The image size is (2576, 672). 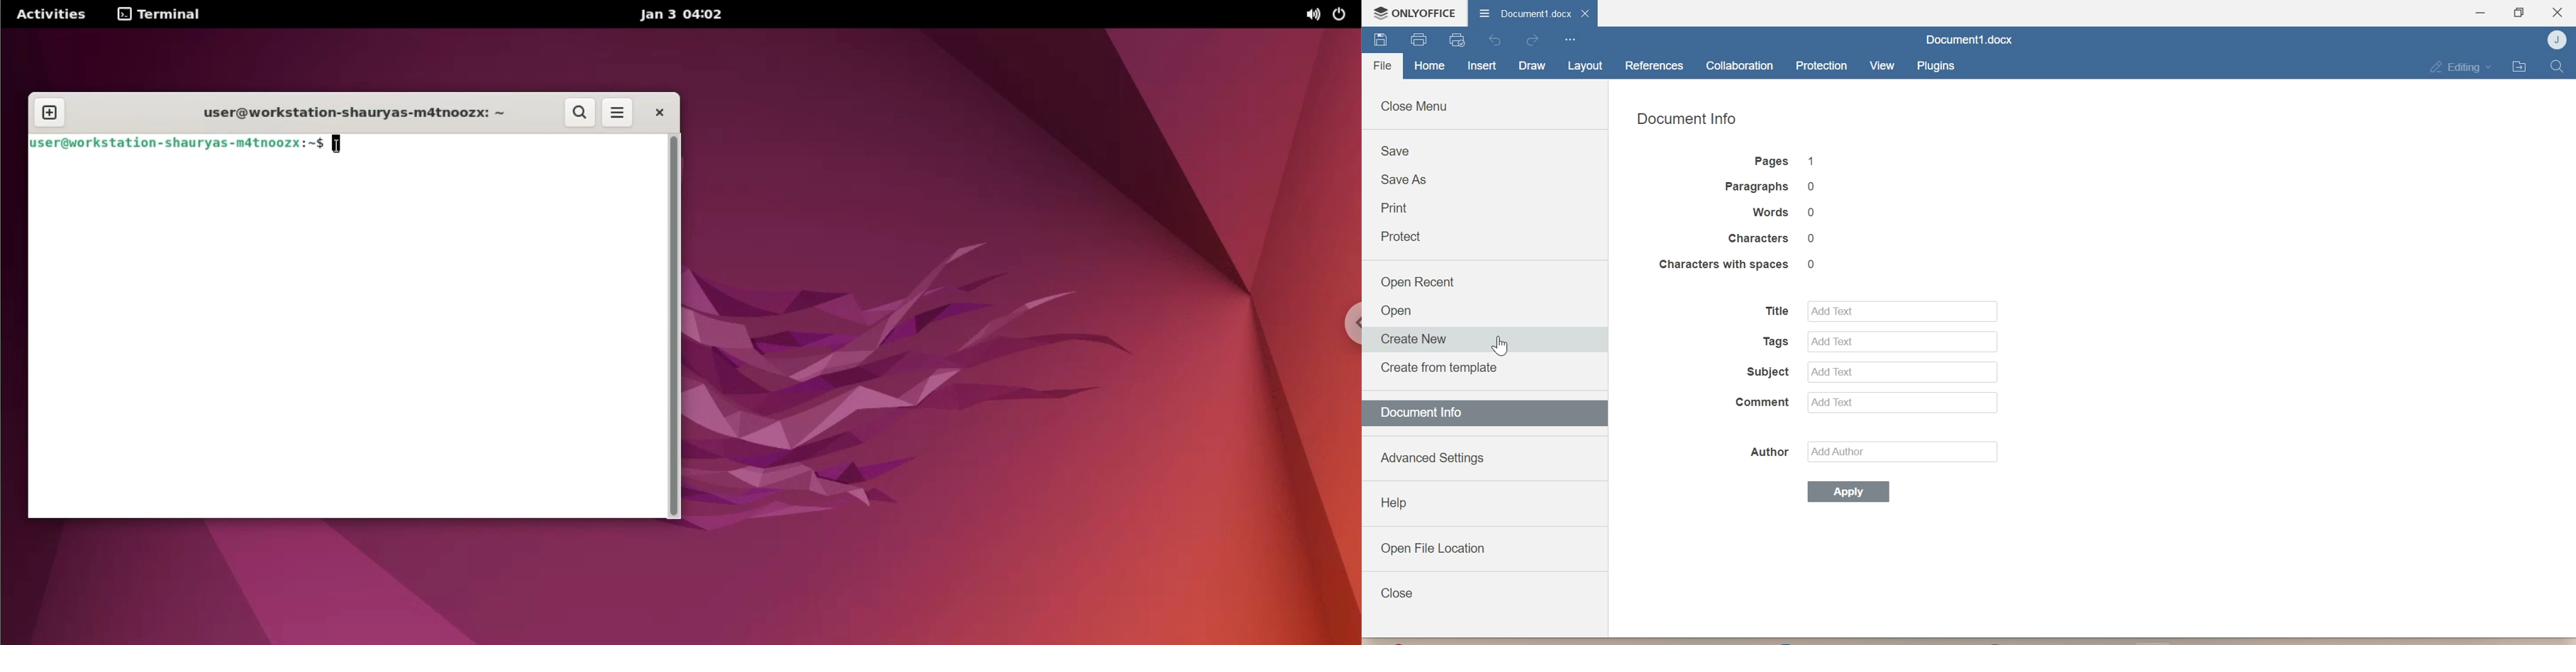 I want to click on Draw, so click(x=1531, y=66).